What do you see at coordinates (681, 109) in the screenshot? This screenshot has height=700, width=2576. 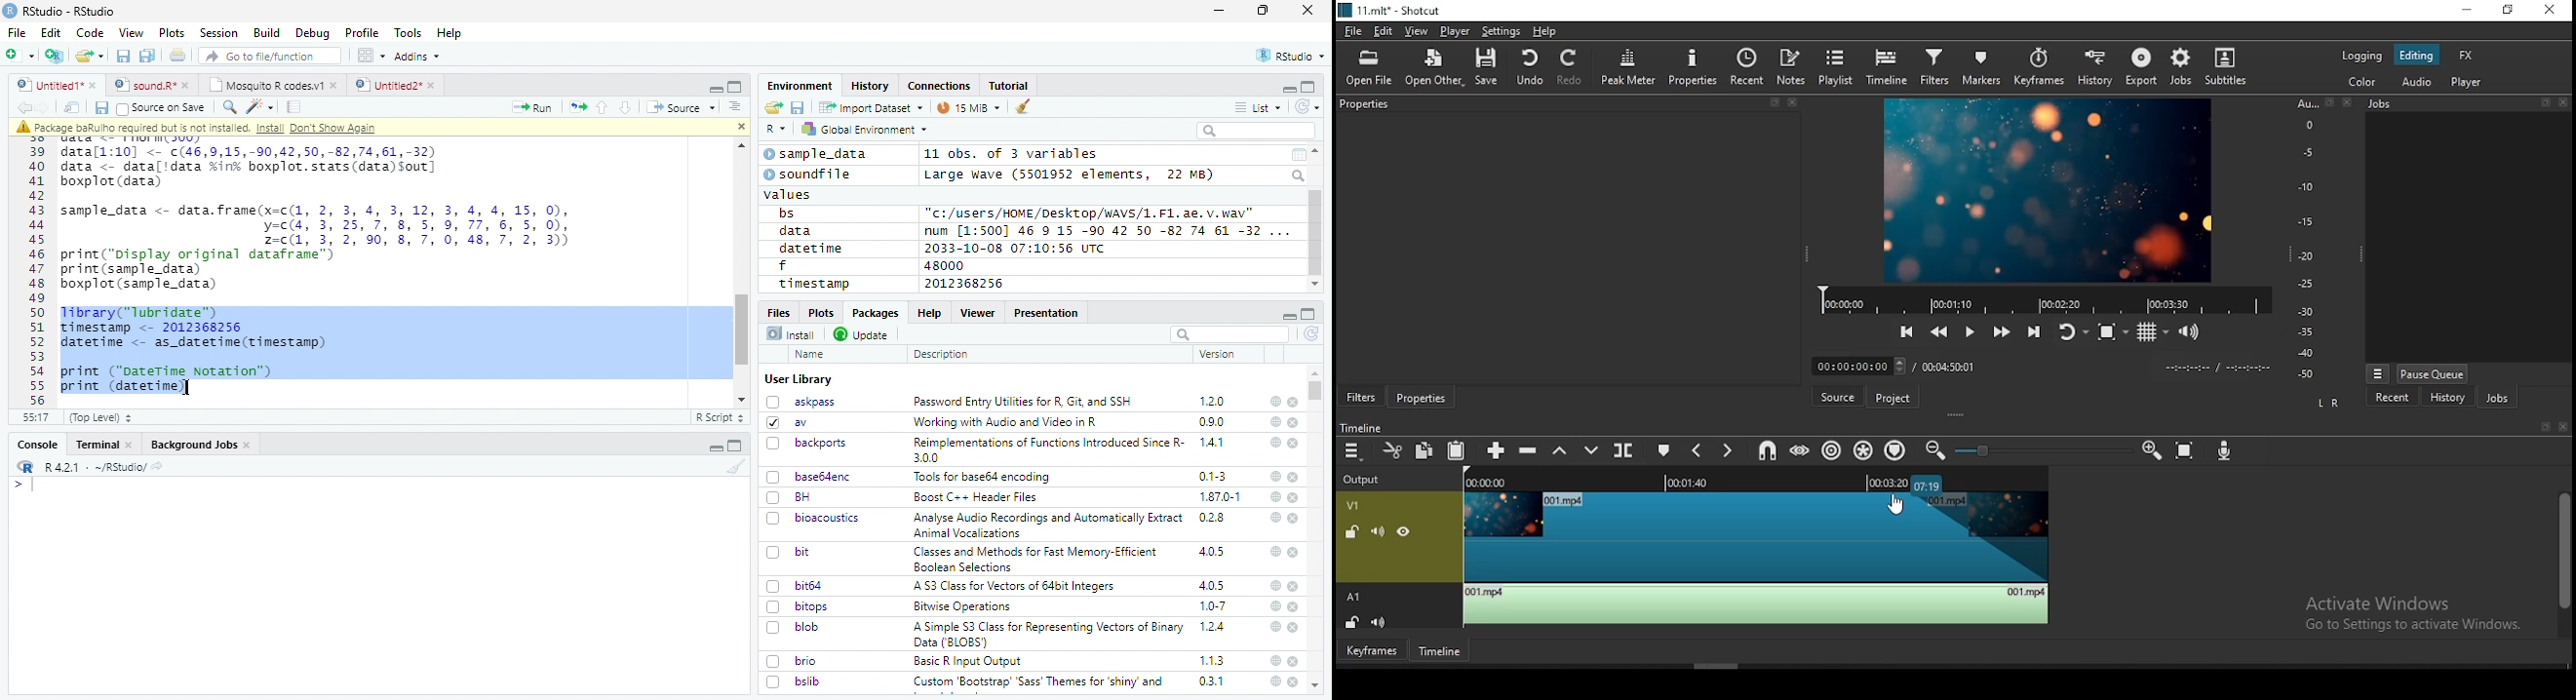 I see `Source` at bounding box center [681, 109].